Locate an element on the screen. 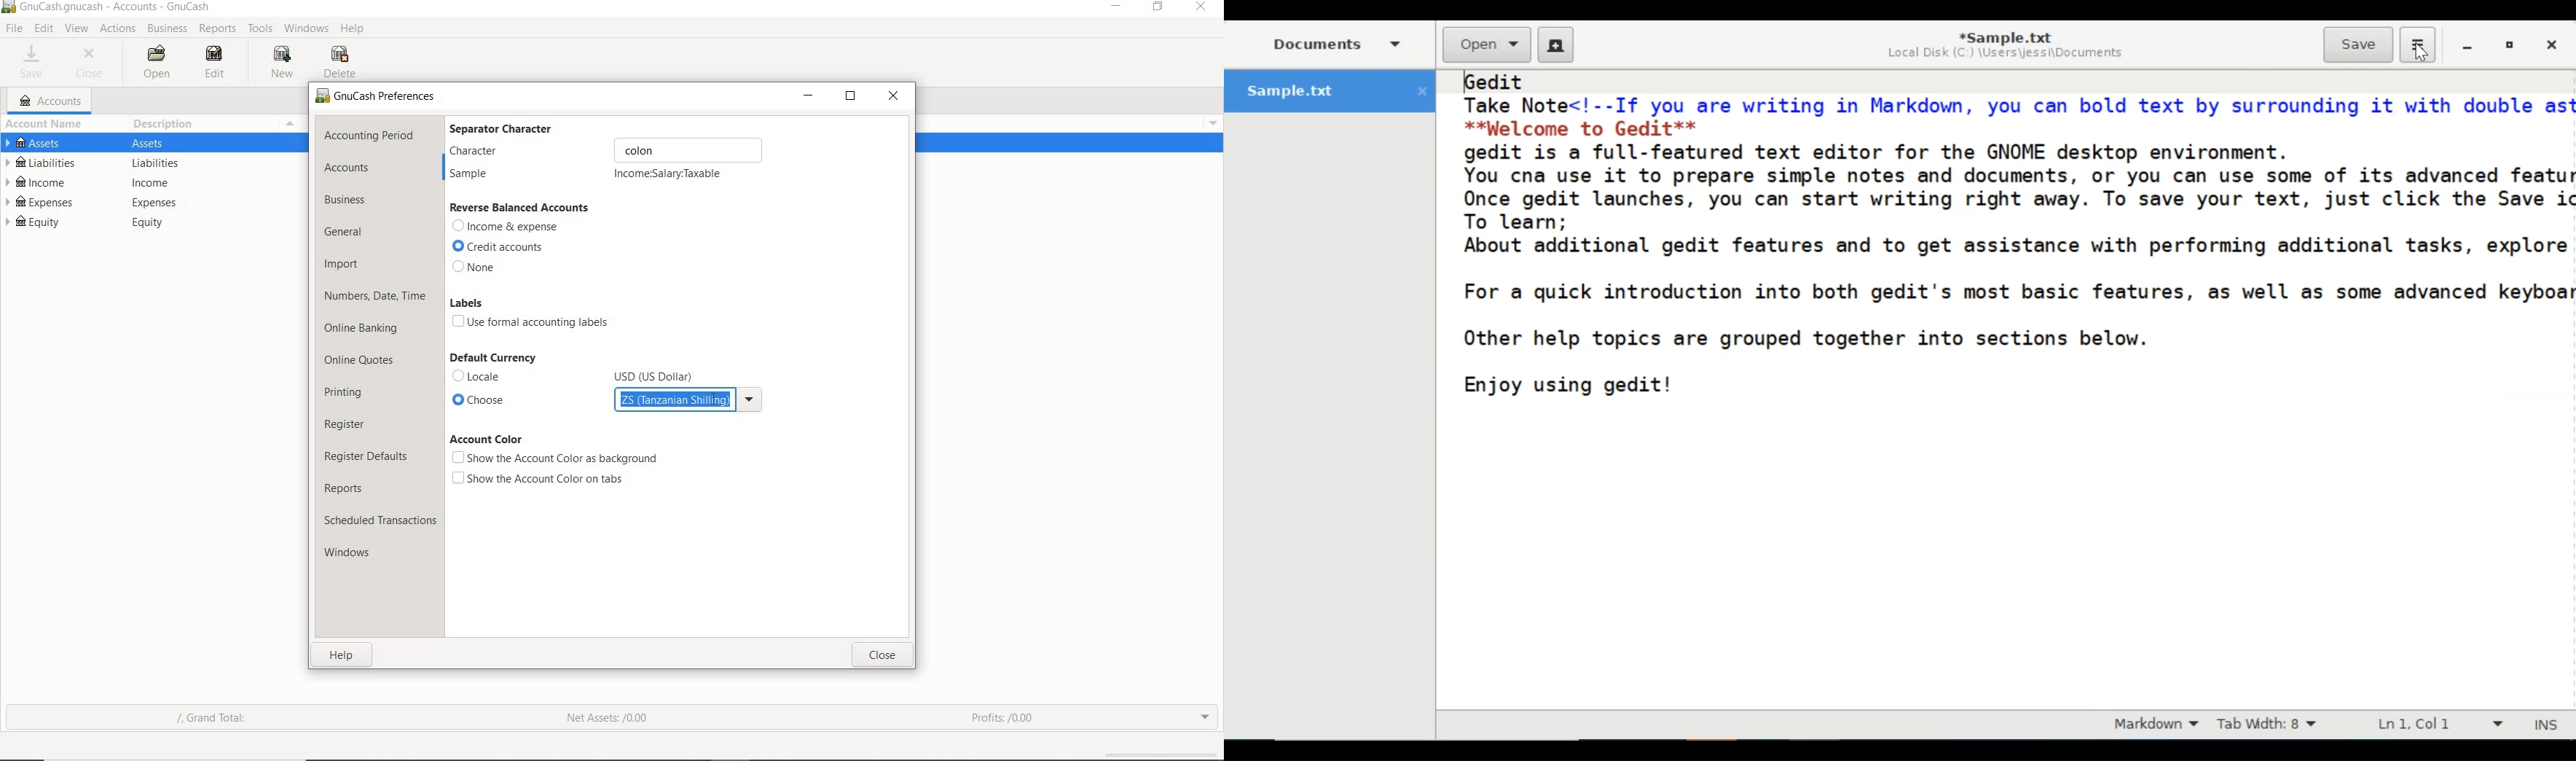 The image size is (2576, 784). close is located at coordinates (1203, 8).